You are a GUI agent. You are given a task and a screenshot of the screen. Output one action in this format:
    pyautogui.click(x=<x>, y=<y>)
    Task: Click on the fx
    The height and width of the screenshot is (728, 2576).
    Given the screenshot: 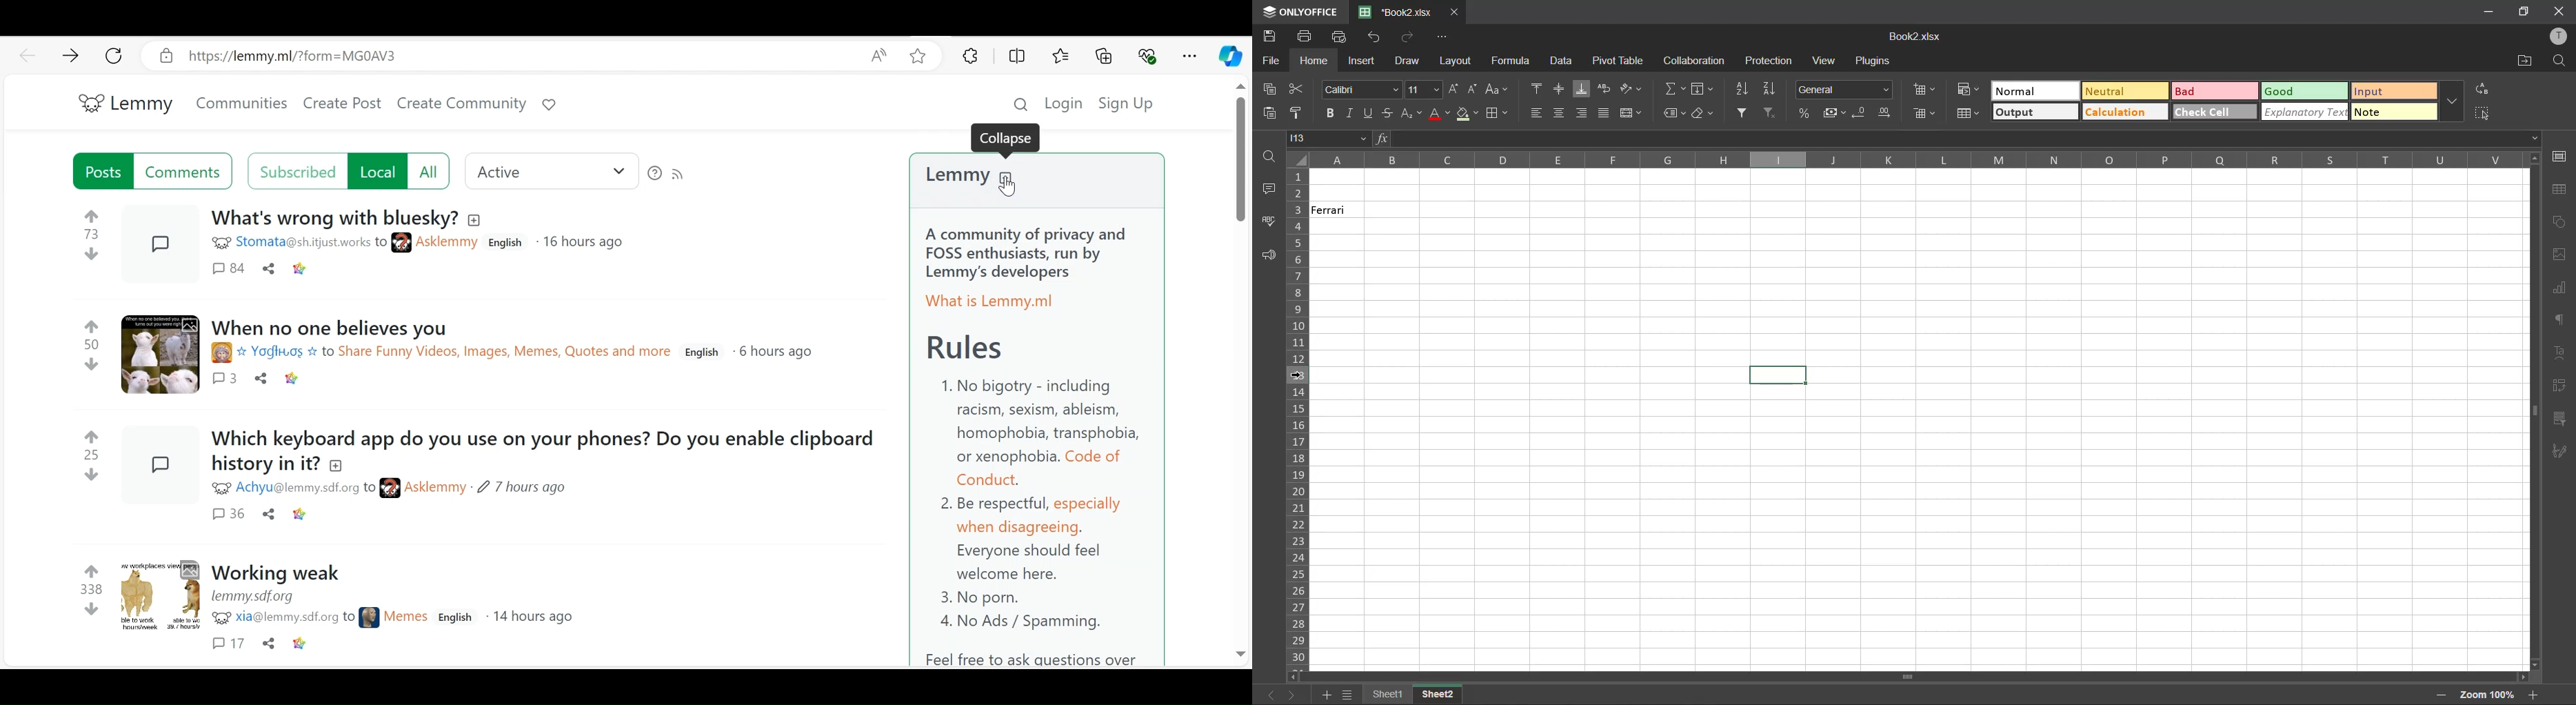 What is the action you would take?
    pyautogui.click(x=1384, y=138)
    